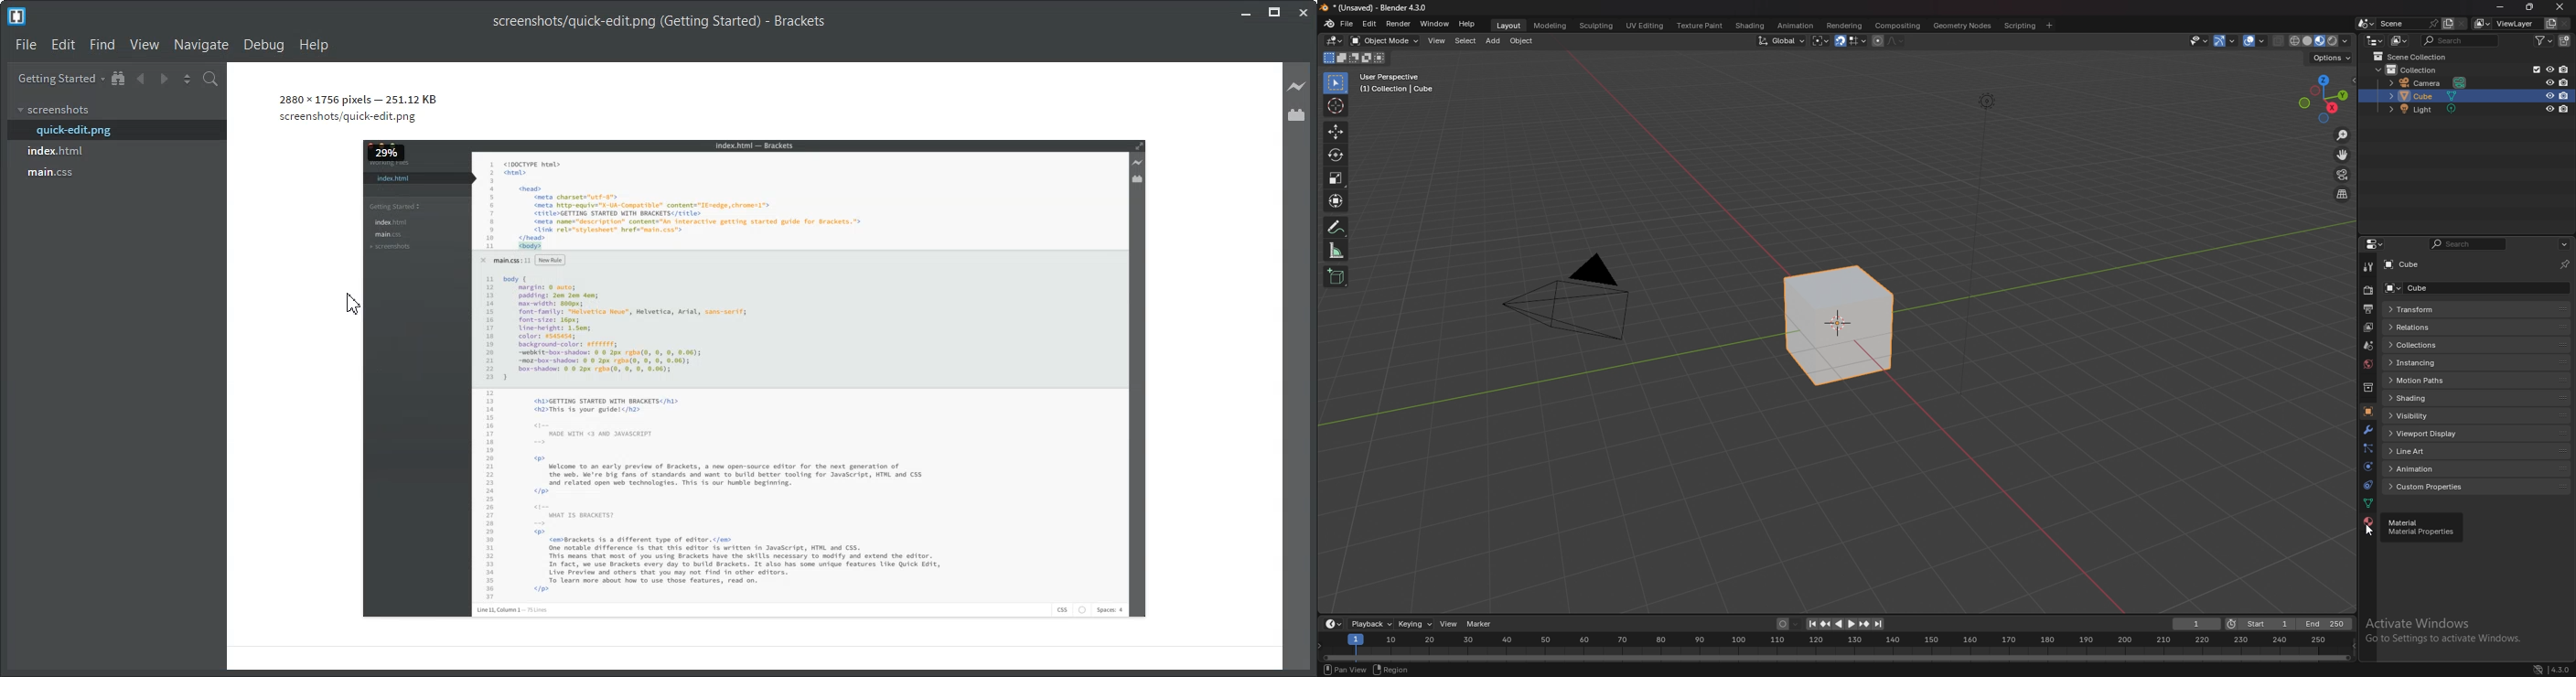 Image resolution: width=2576 pixels, height=700 pixels. What do you see at coordinates (1334, 41) in the screenshot?
I see `editor type` at bounding box center [1334, 41].